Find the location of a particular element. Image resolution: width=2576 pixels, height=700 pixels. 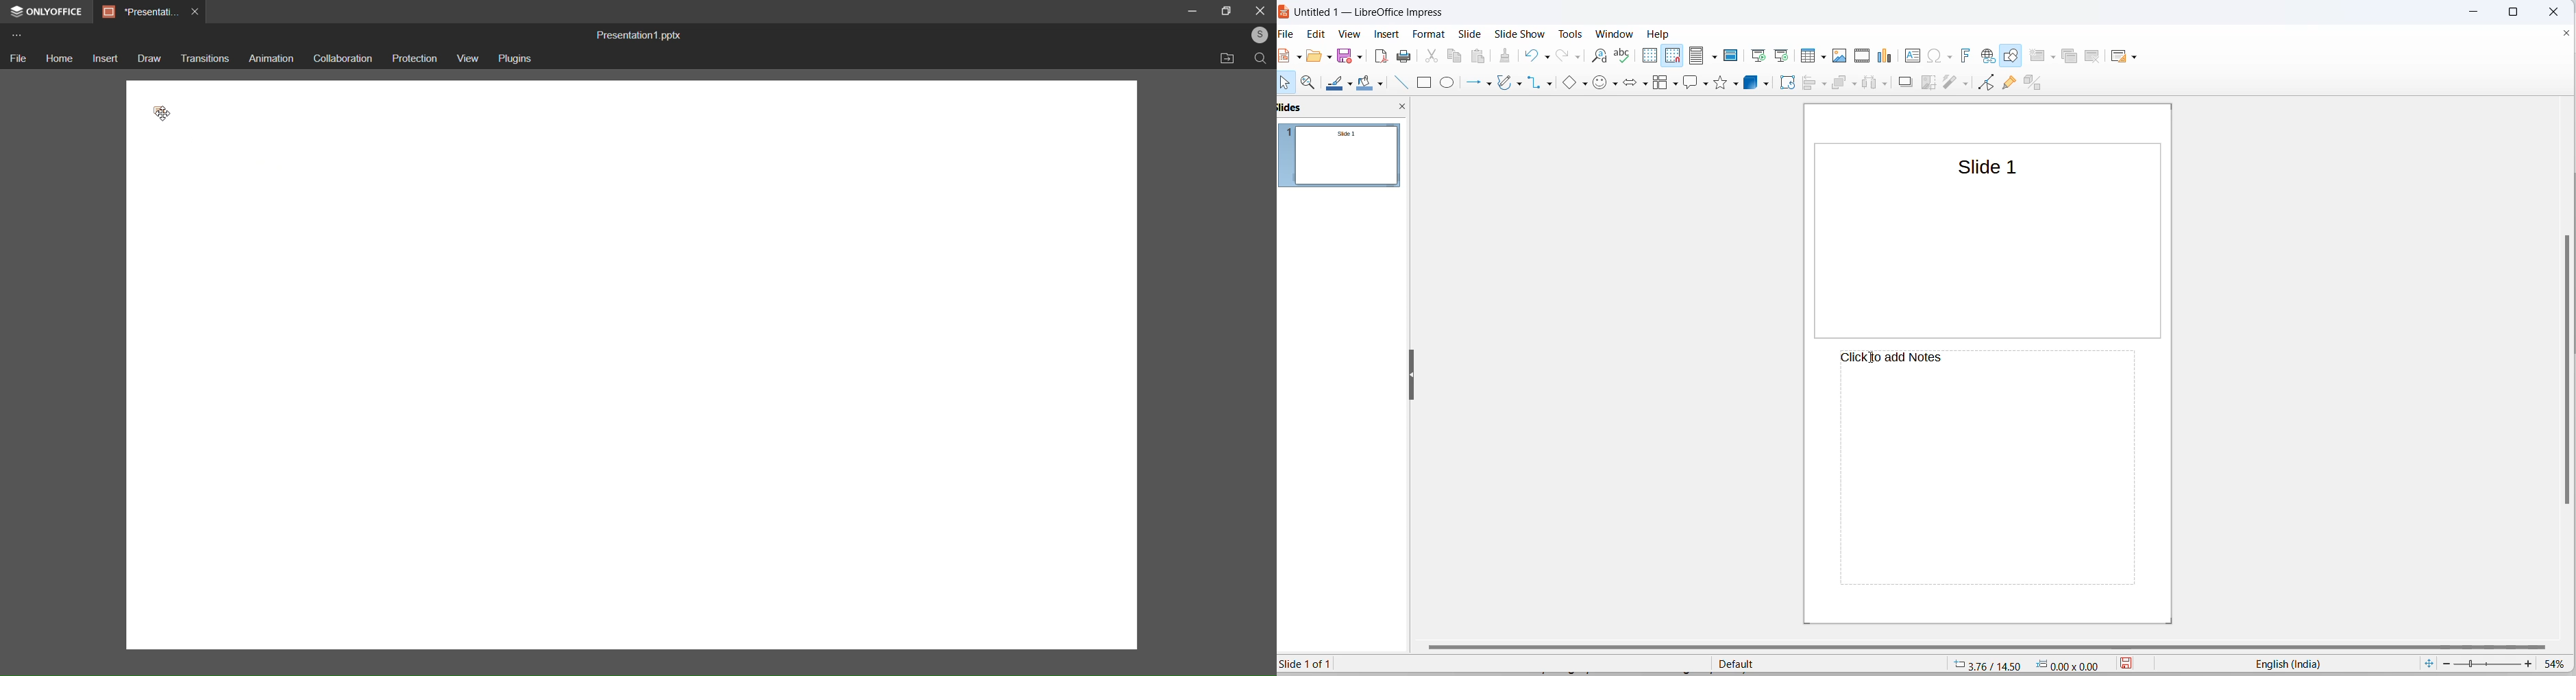

save is located at coordinates (2130, 664).